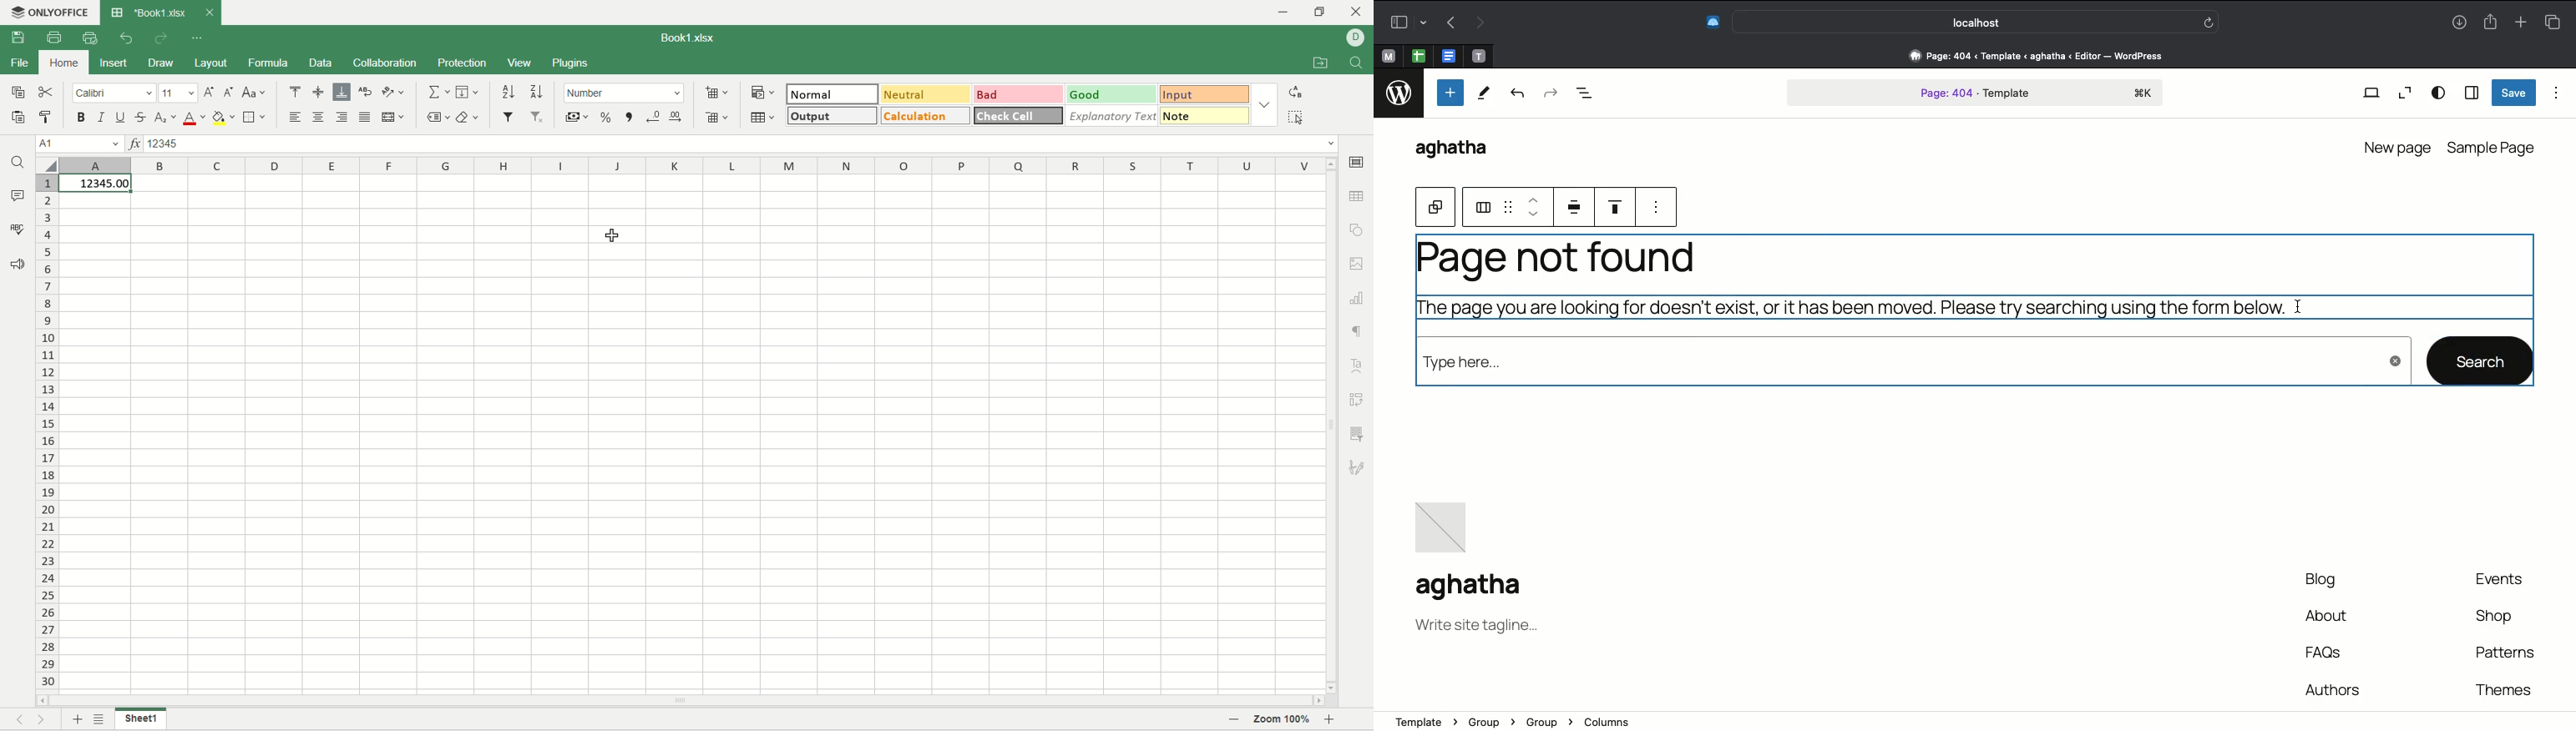 This screenshot has height=756, width=2576. What do you see at coordinates (578, 119) in the screenshot?
I see `currency style` at bounding box center [578, 119].